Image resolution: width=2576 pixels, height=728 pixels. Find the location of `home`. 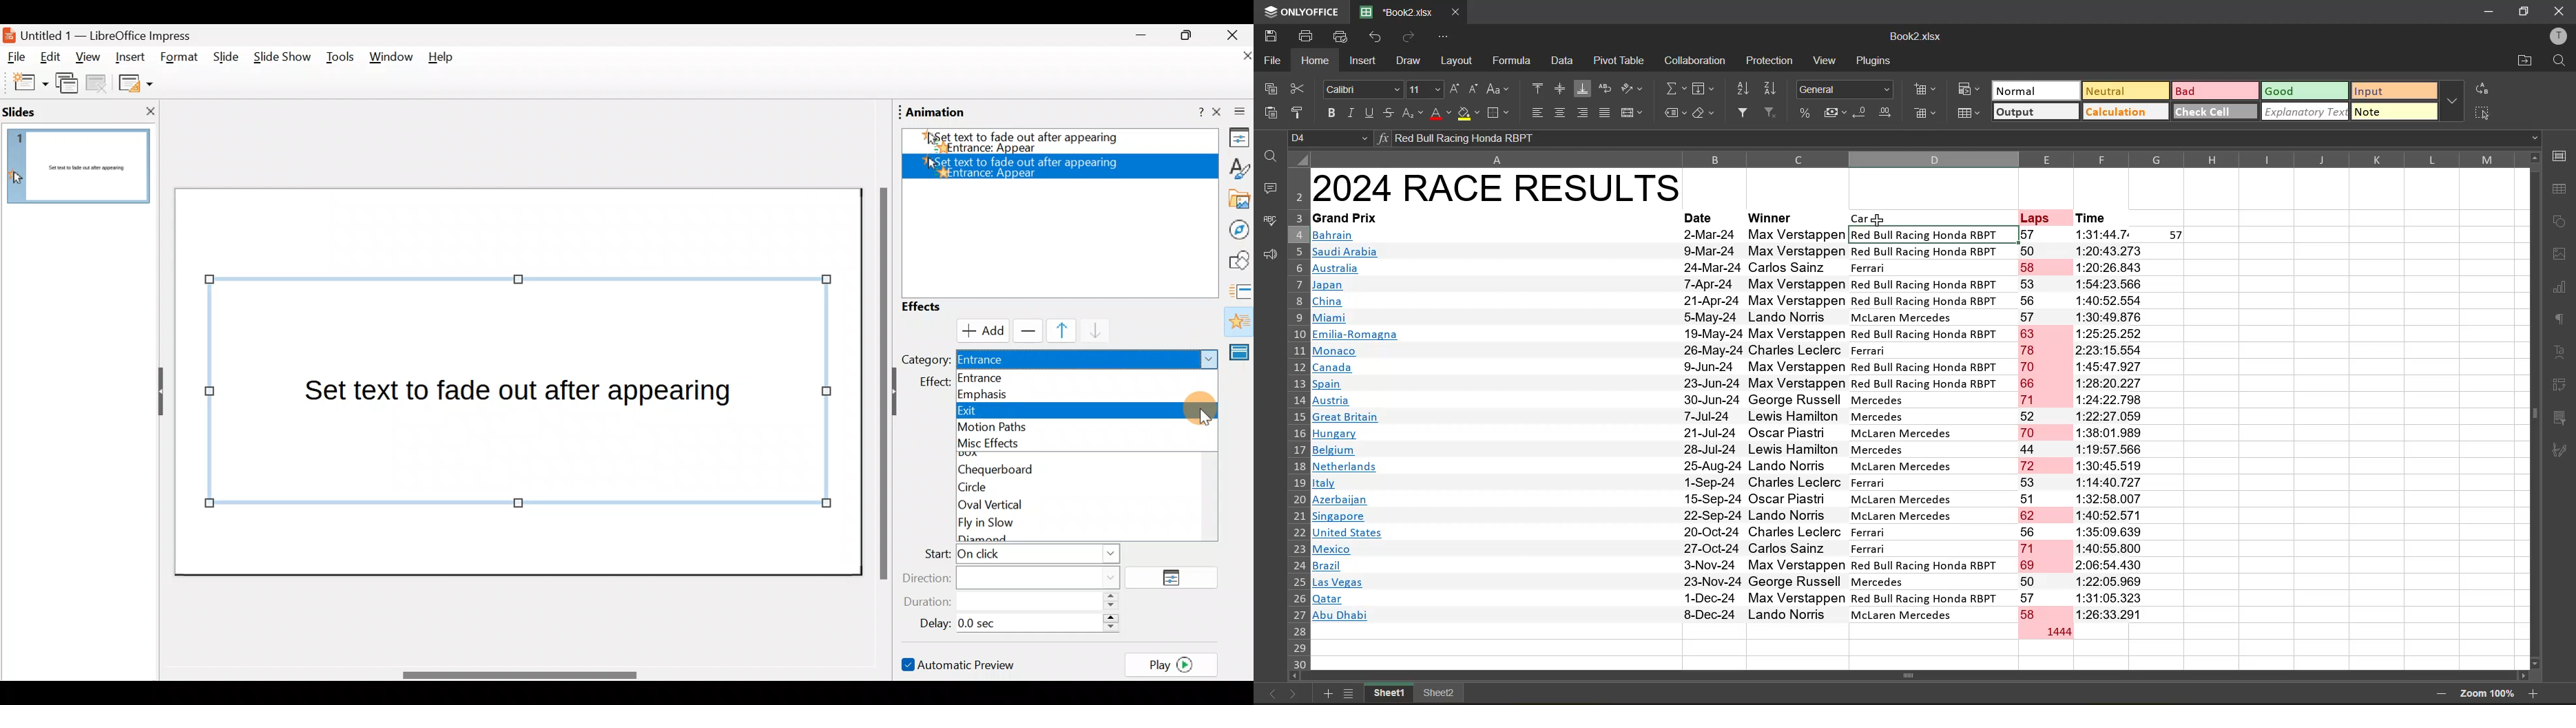

home is located at coordinates (1315, 61).